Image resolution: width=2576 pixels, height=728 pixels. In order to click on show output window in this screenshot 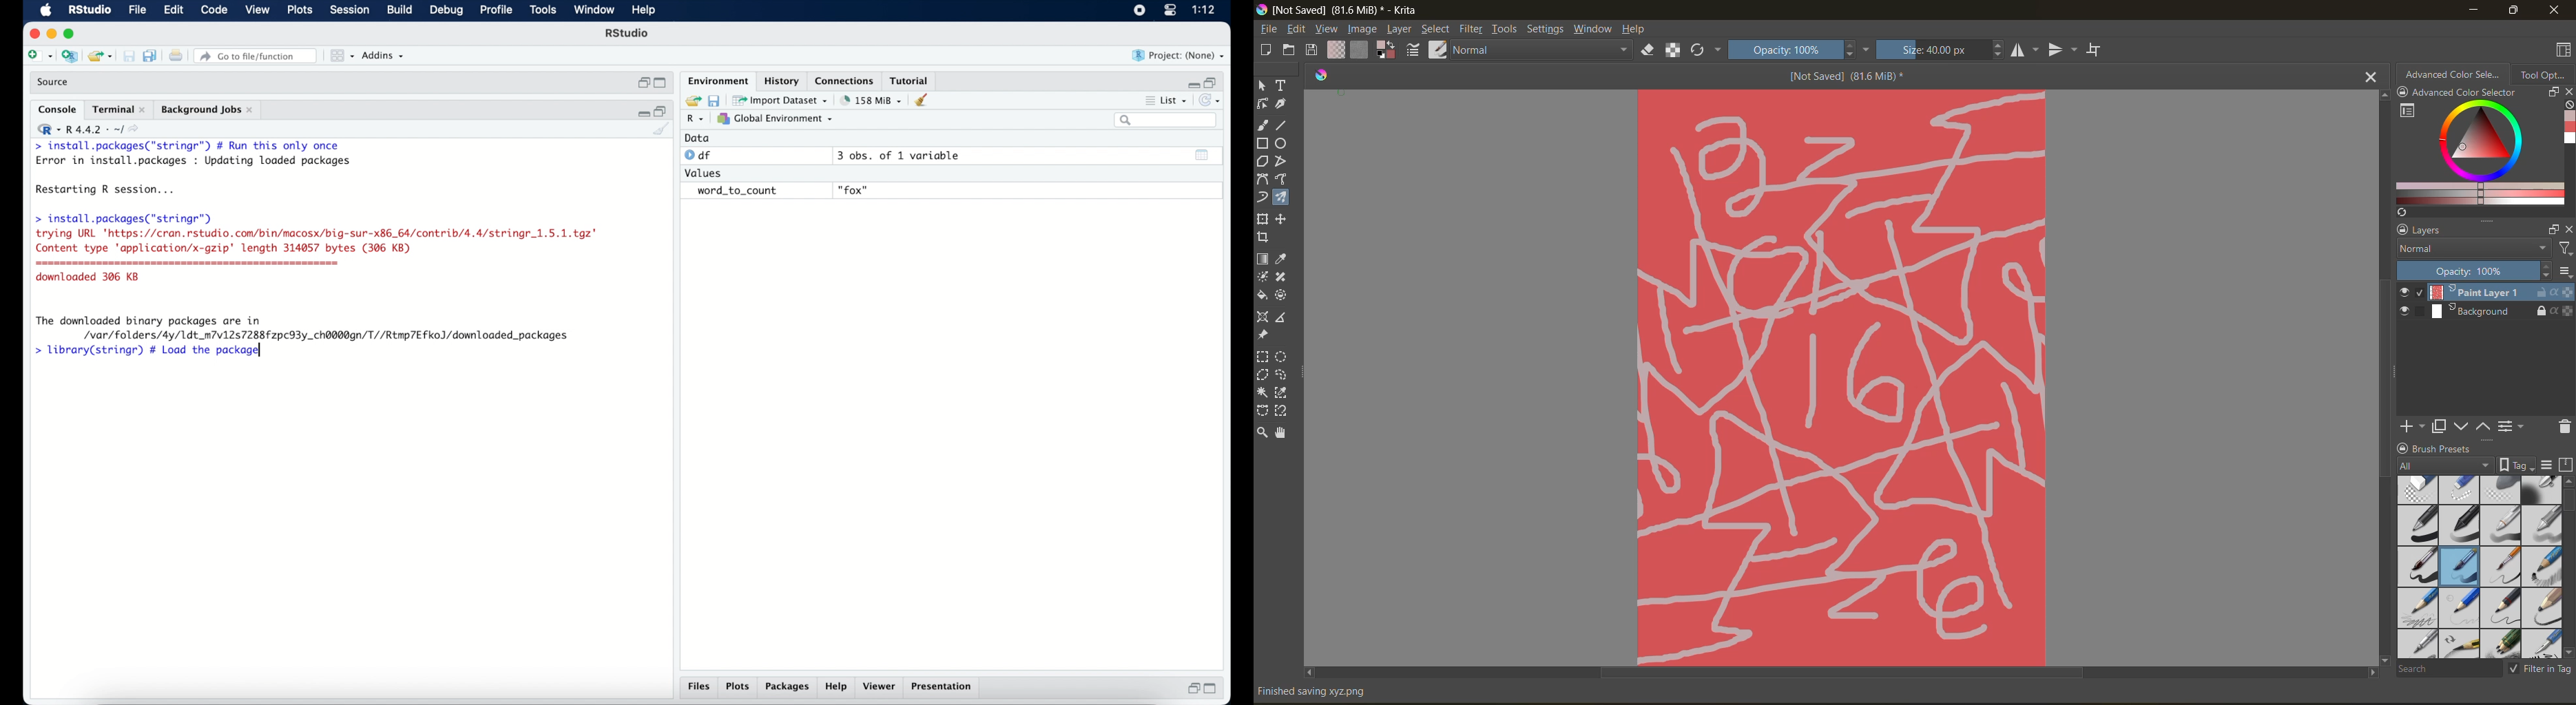, I will do `click(1203, 155)`.